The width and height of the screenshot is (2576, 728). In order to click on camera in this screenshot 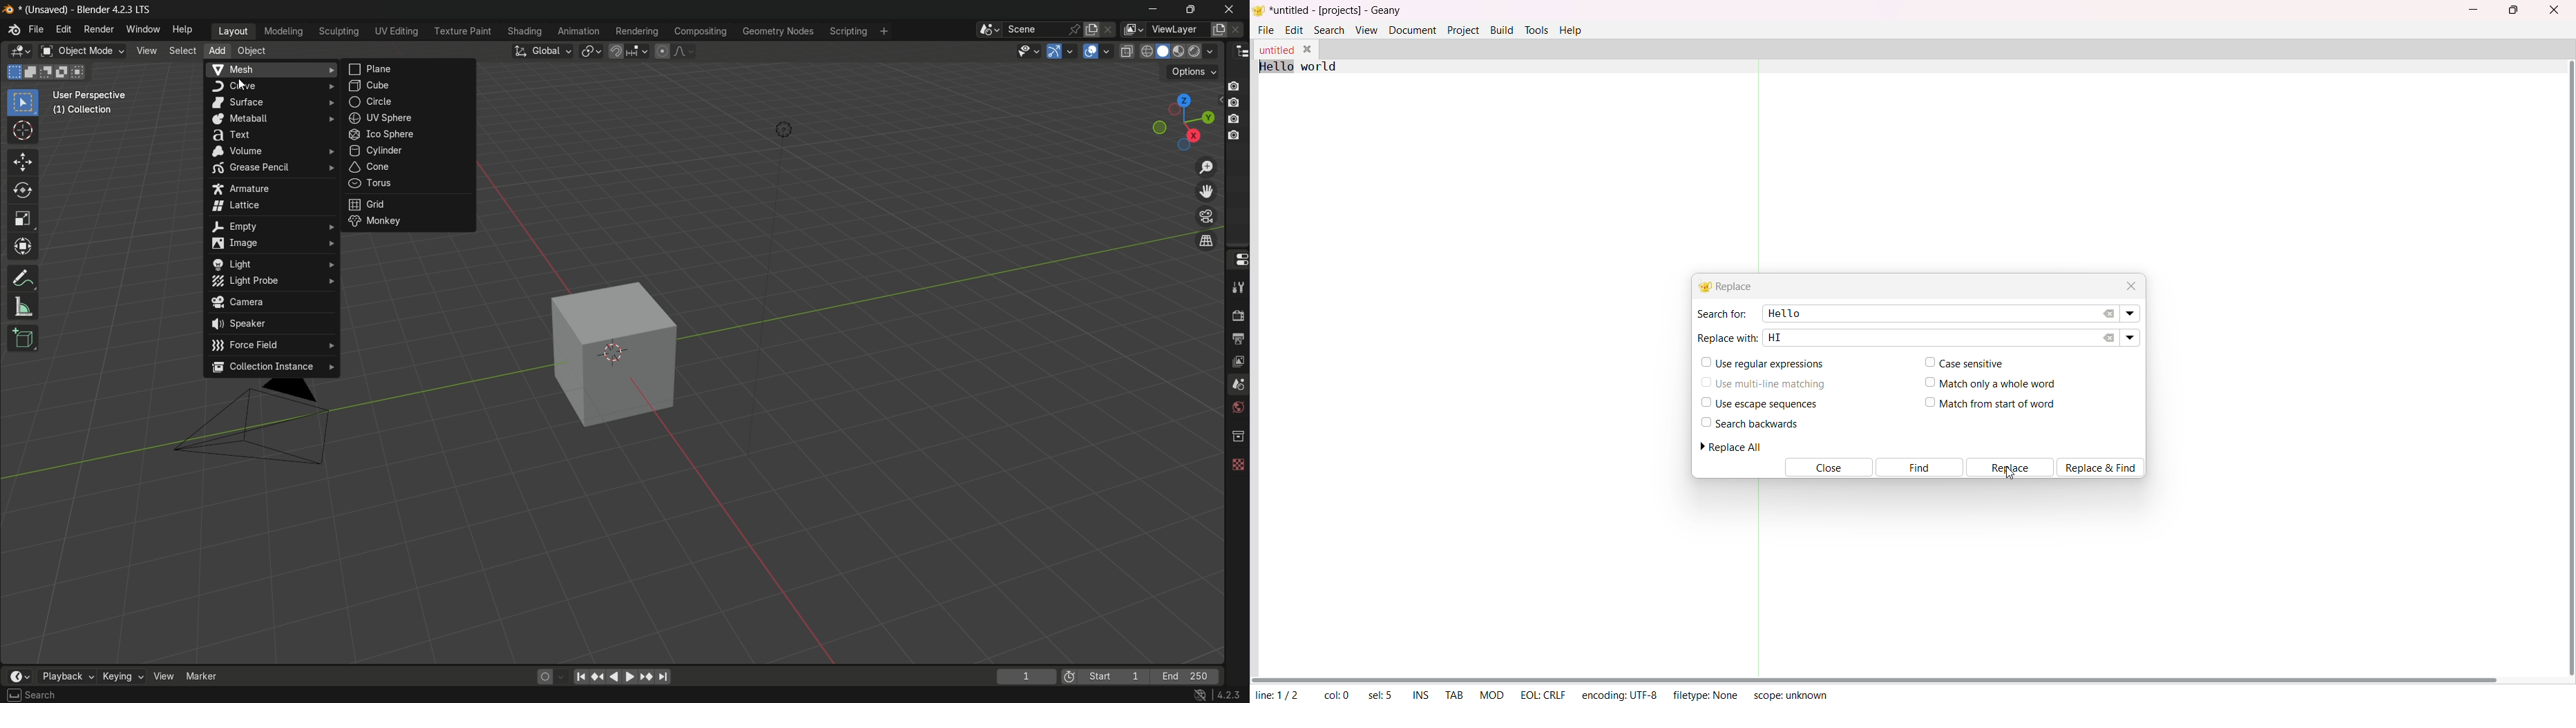, I will do `click(273, 303)`.